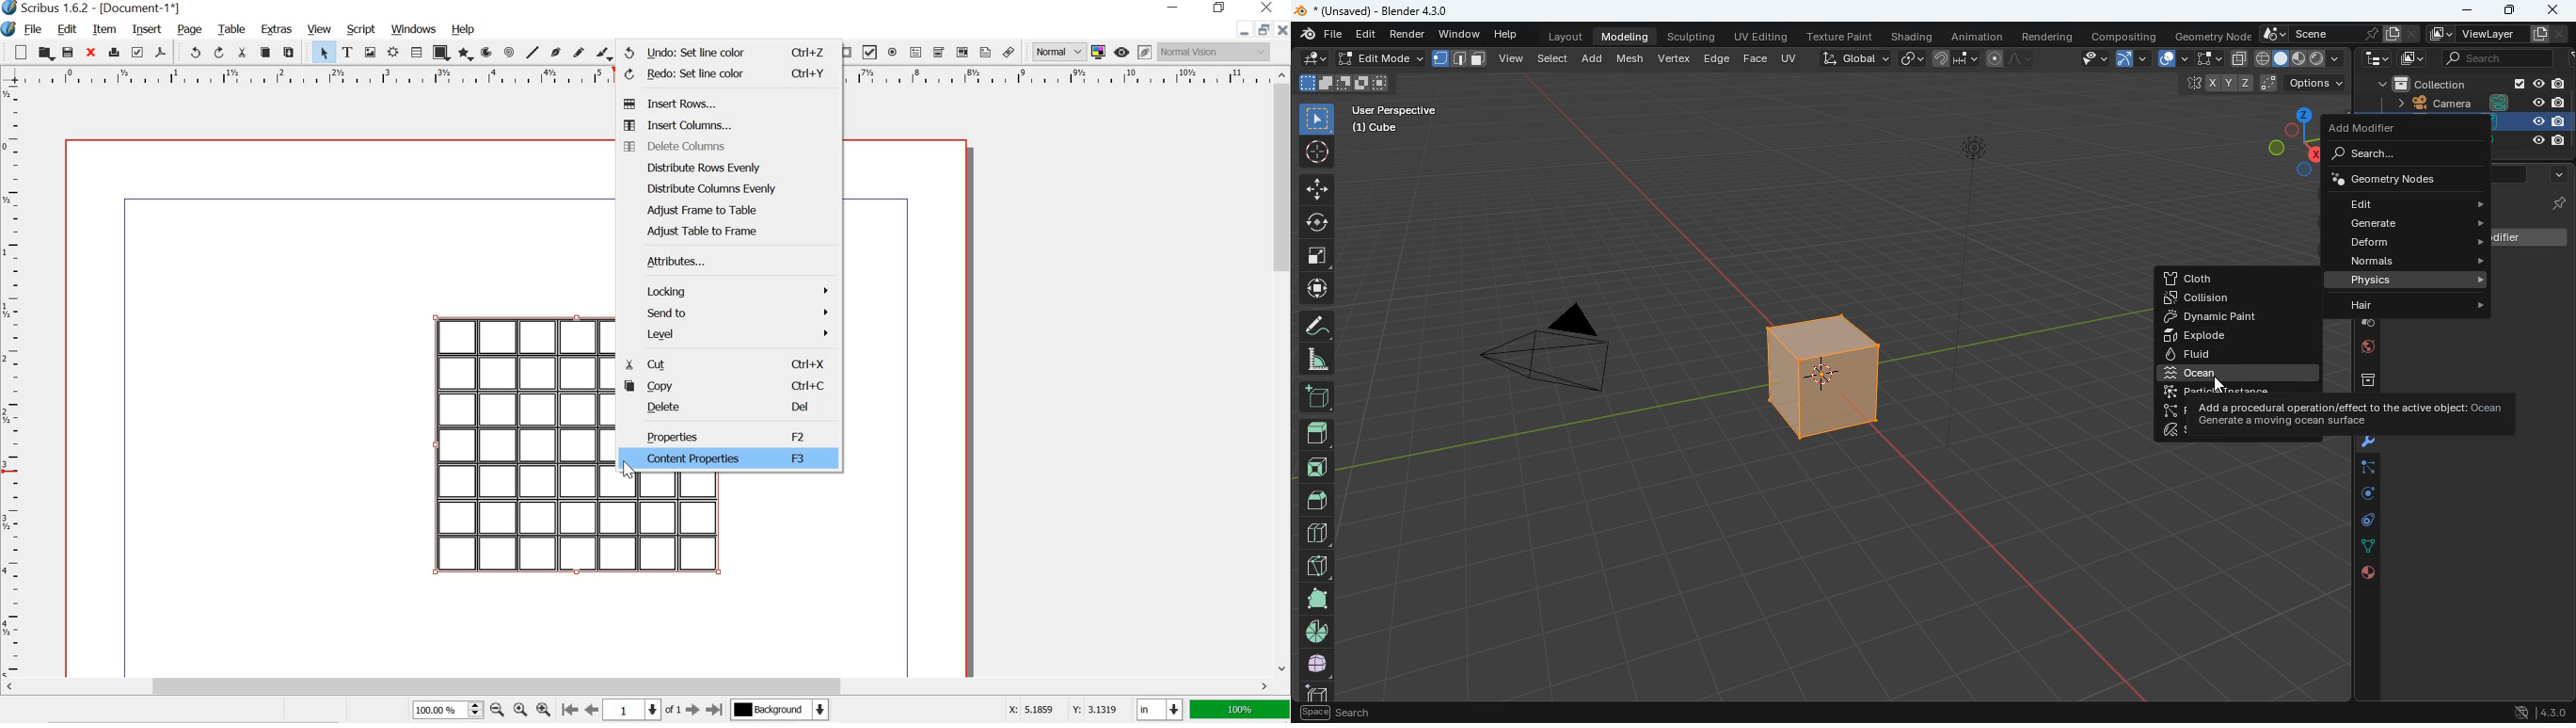 This screenshot has width=2576, height=728. I want to click on ocean description, so click(2356, 415).